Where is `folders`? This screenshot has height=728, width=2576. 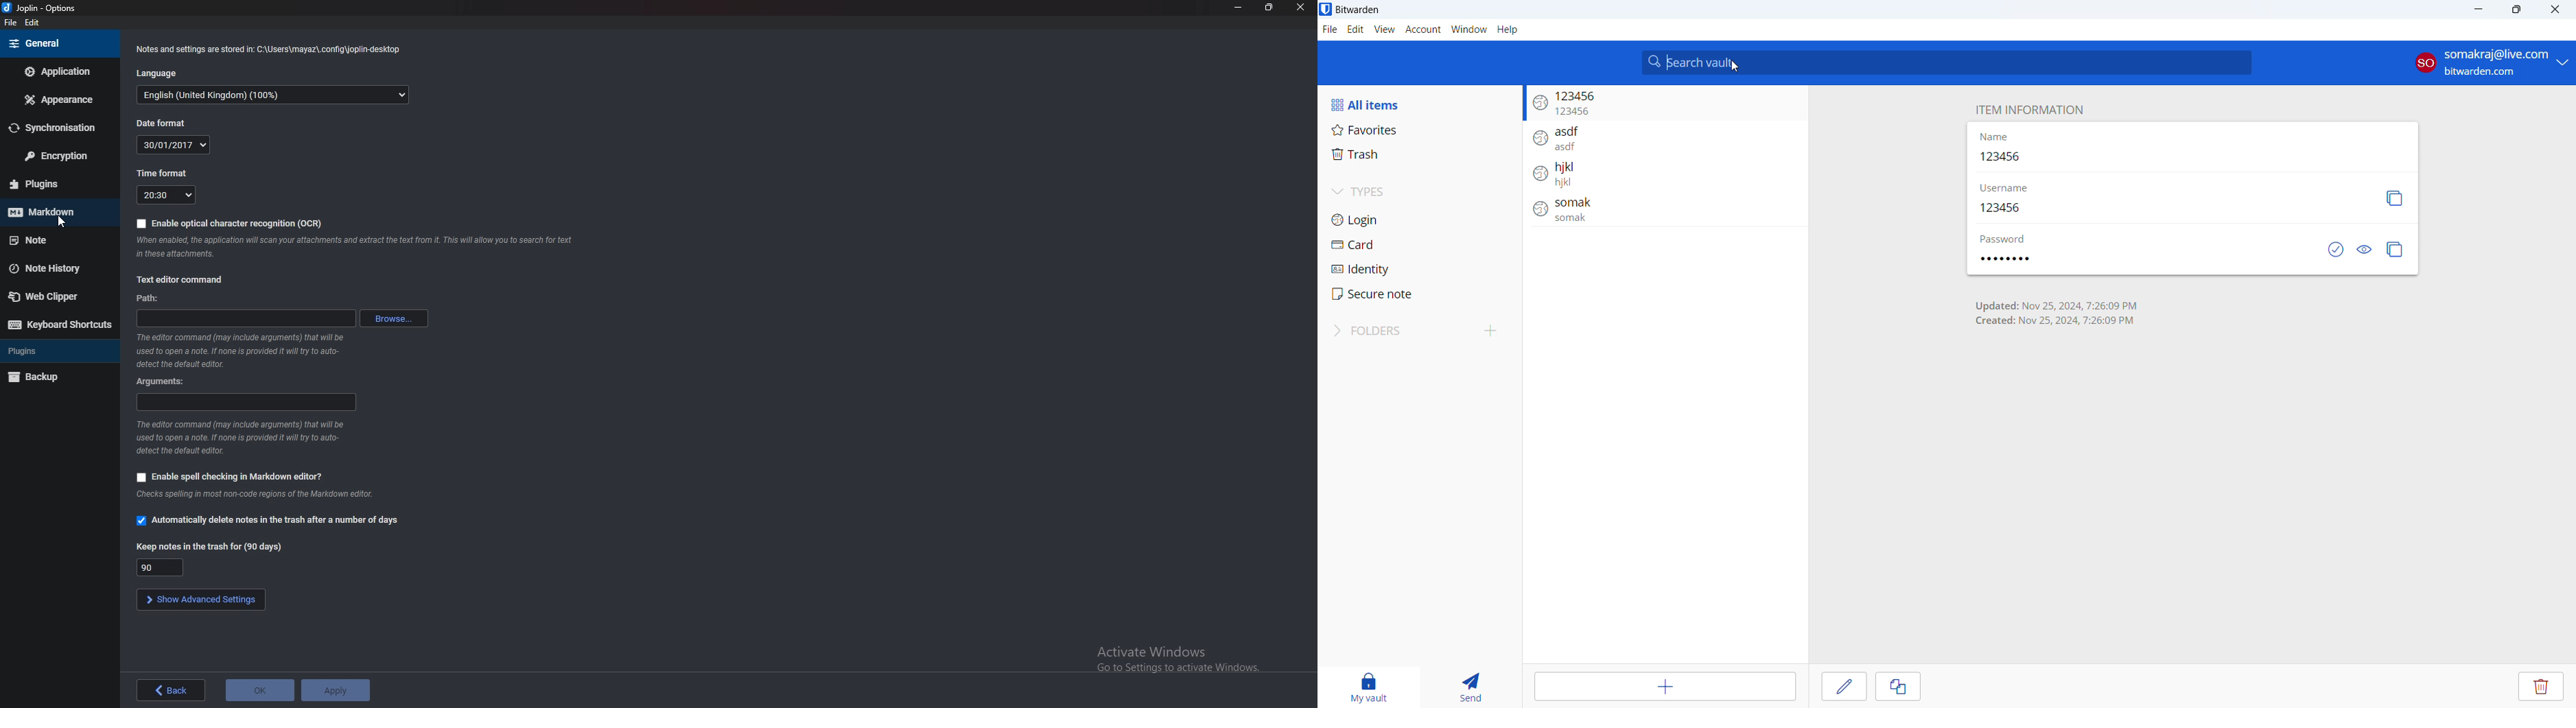 folders is located at coordinates (1399, 331).